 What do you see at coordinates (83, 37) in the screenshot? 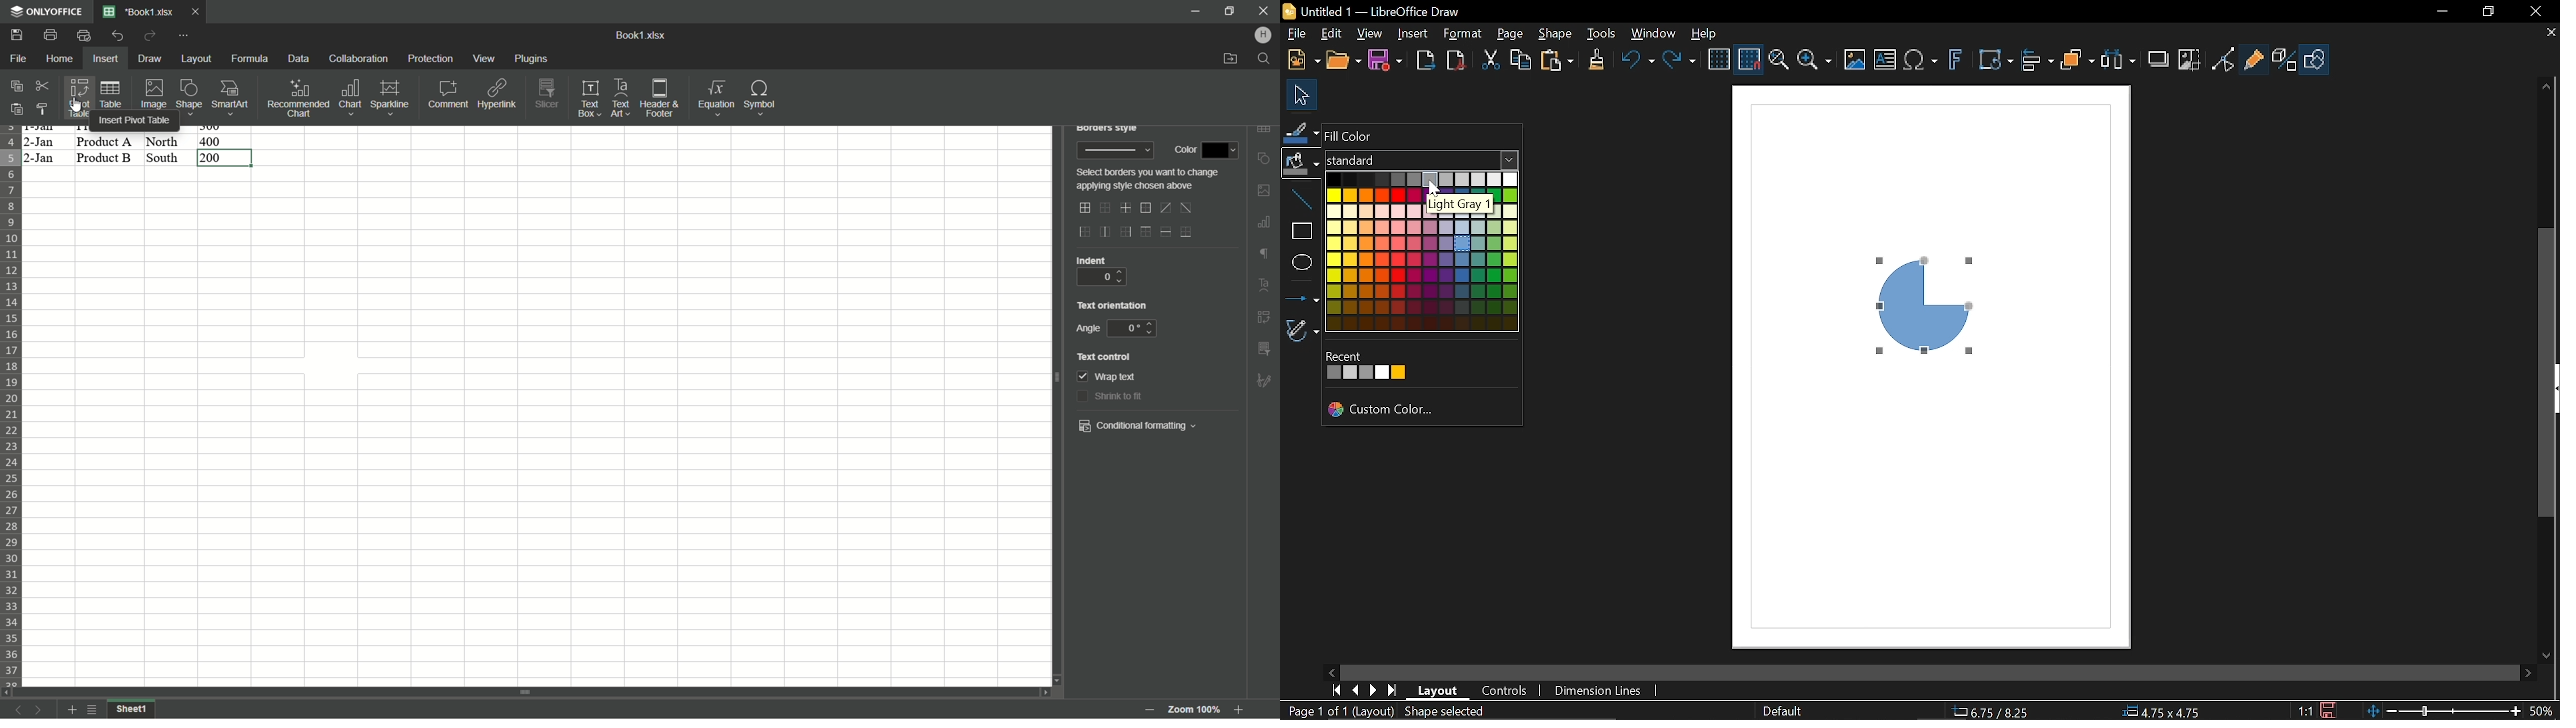
I see `Quick print` at bounding box center [83, 37].